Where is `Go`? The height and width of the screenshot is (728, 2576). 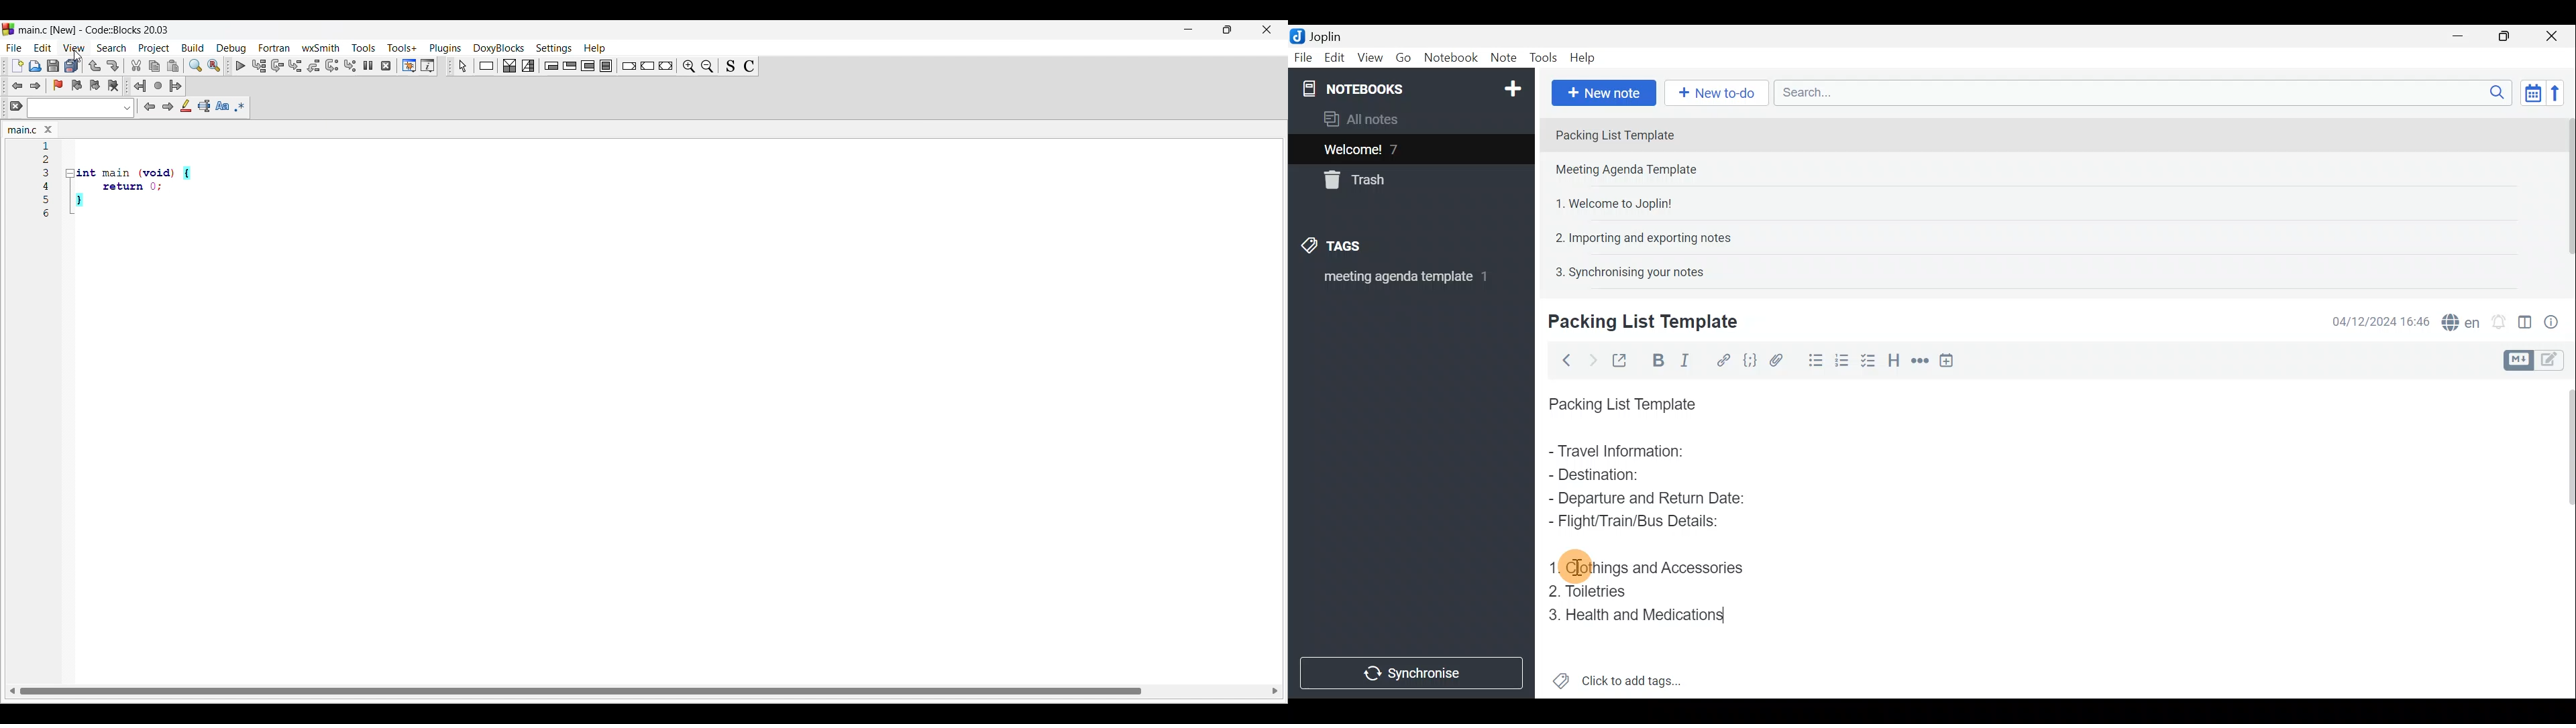
Go is located at coordinates (1404, 58).